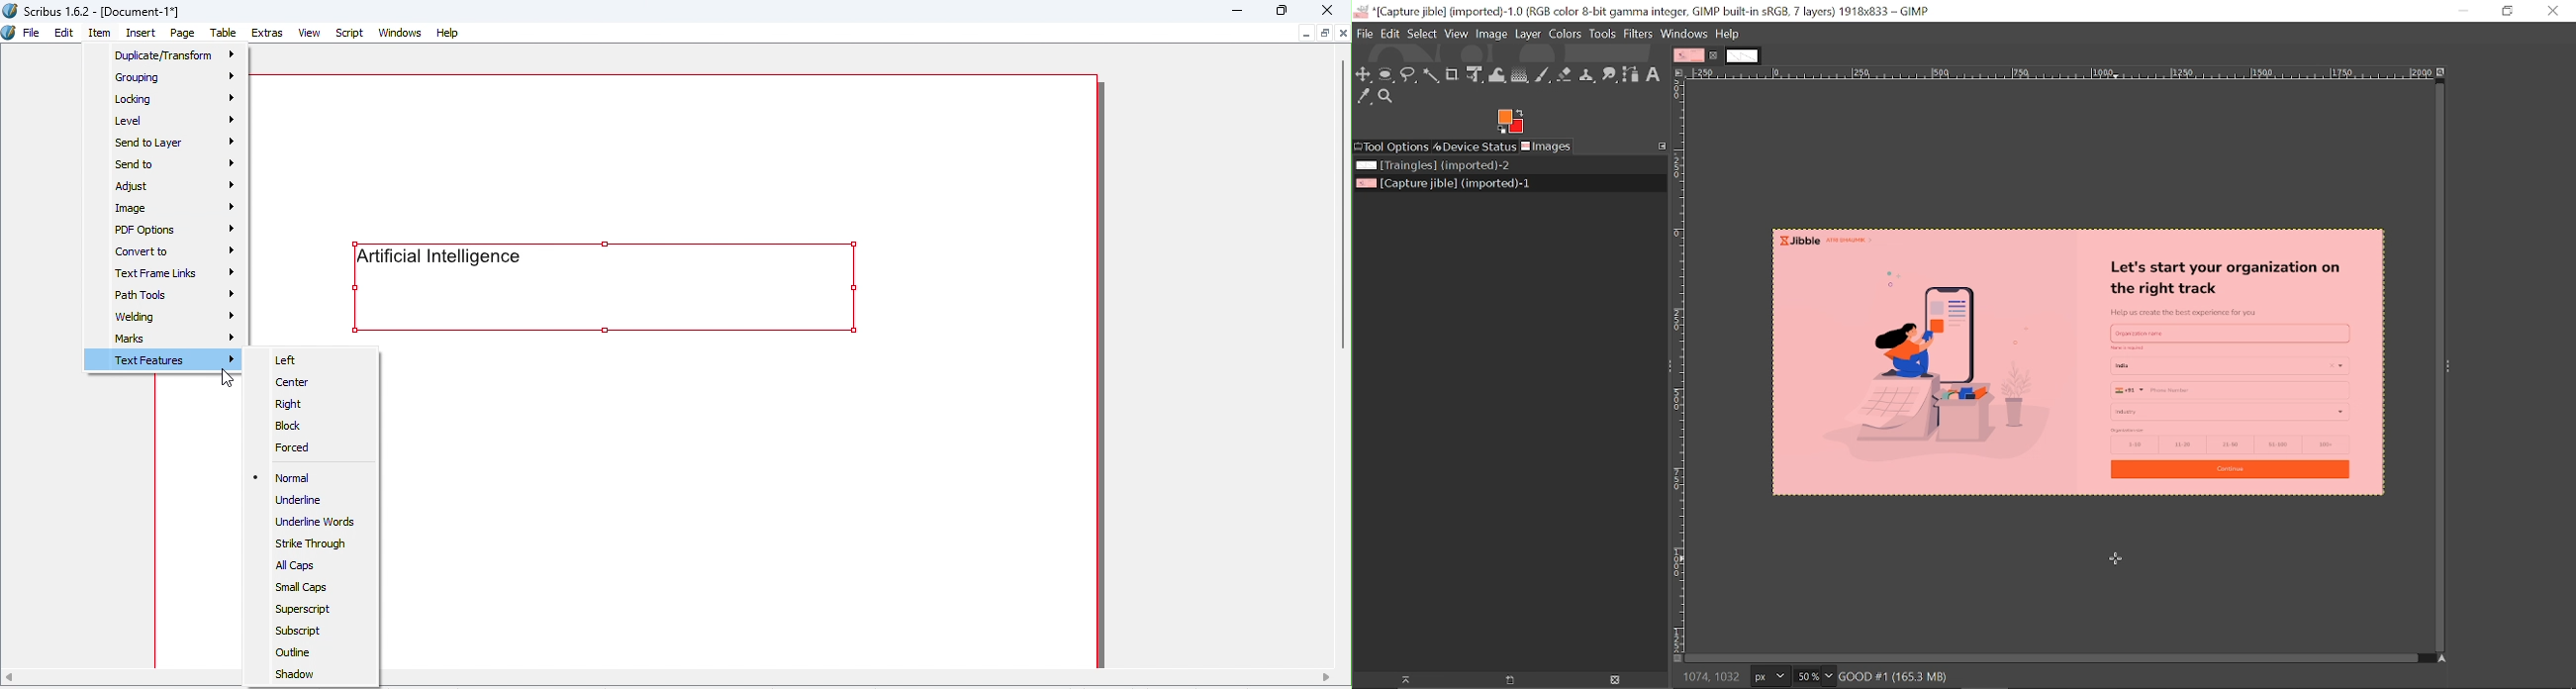  Describe the element at coordinates (1391, 147) in the screenshot. I see `Tool options` at that location.